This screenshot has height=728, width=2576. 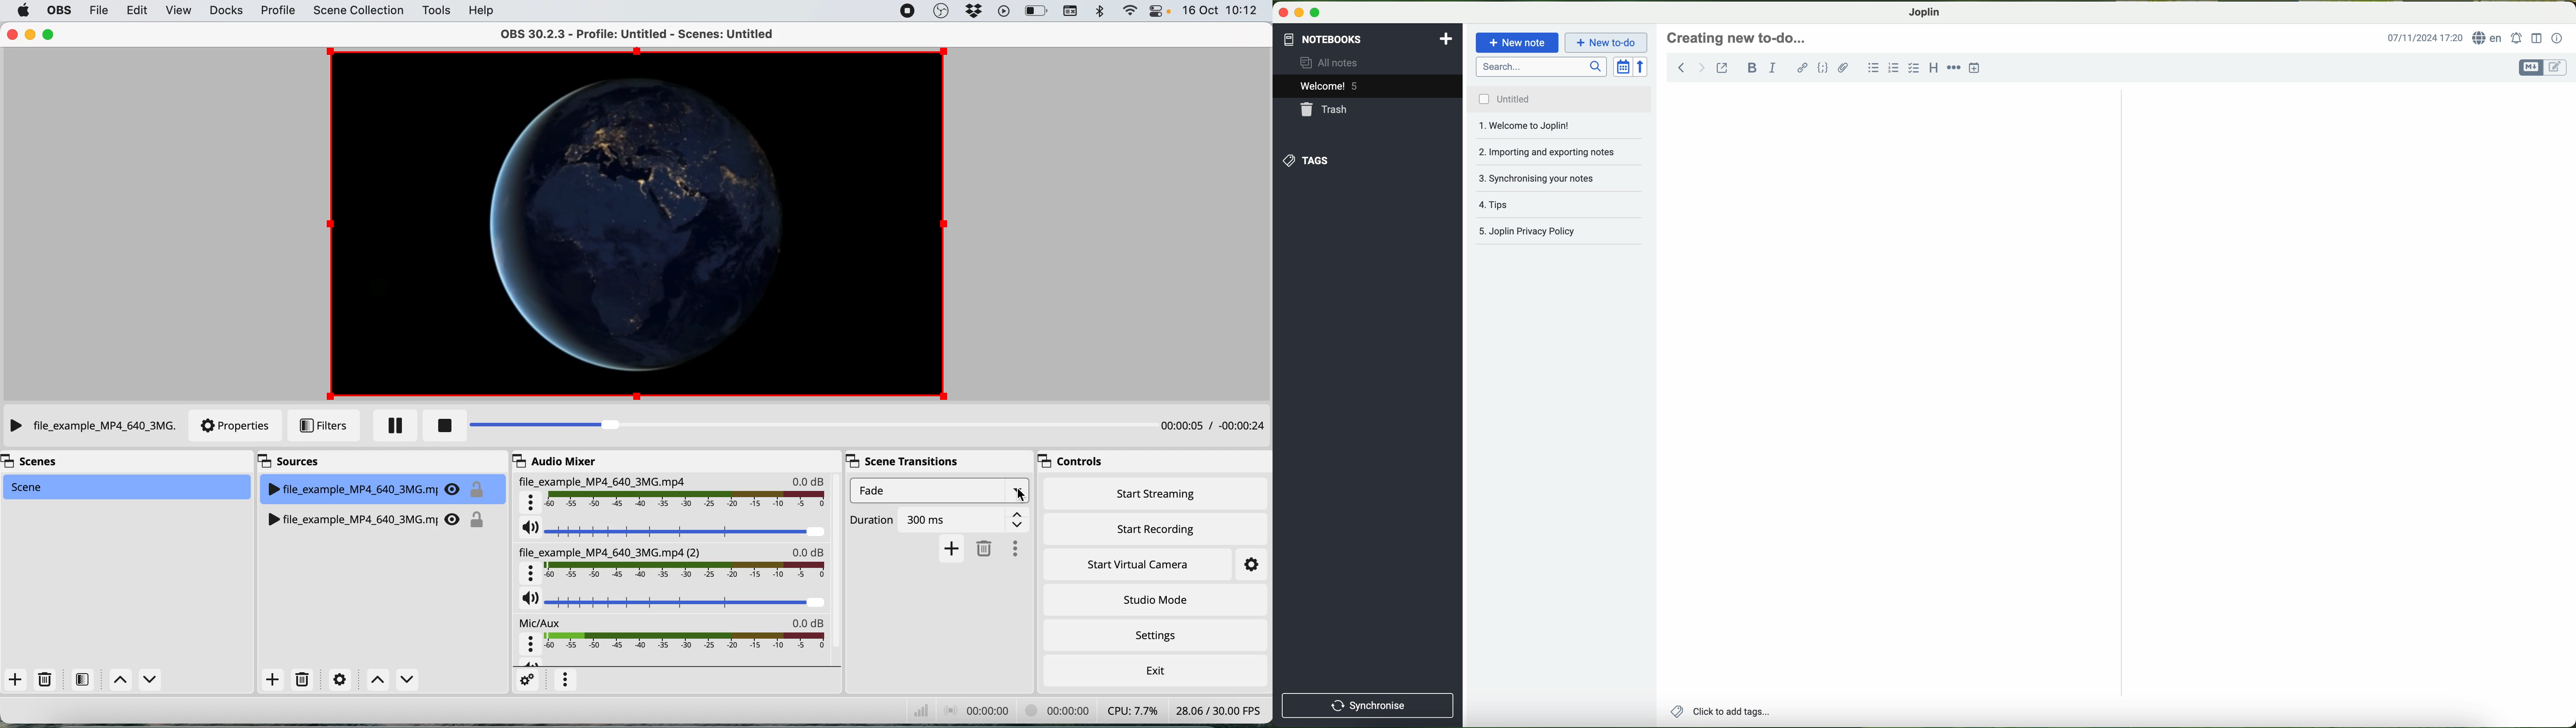 What do you see at coordinates (53, 35) in the screenshot?
I see `maximise` at bounding box center [53, 35].